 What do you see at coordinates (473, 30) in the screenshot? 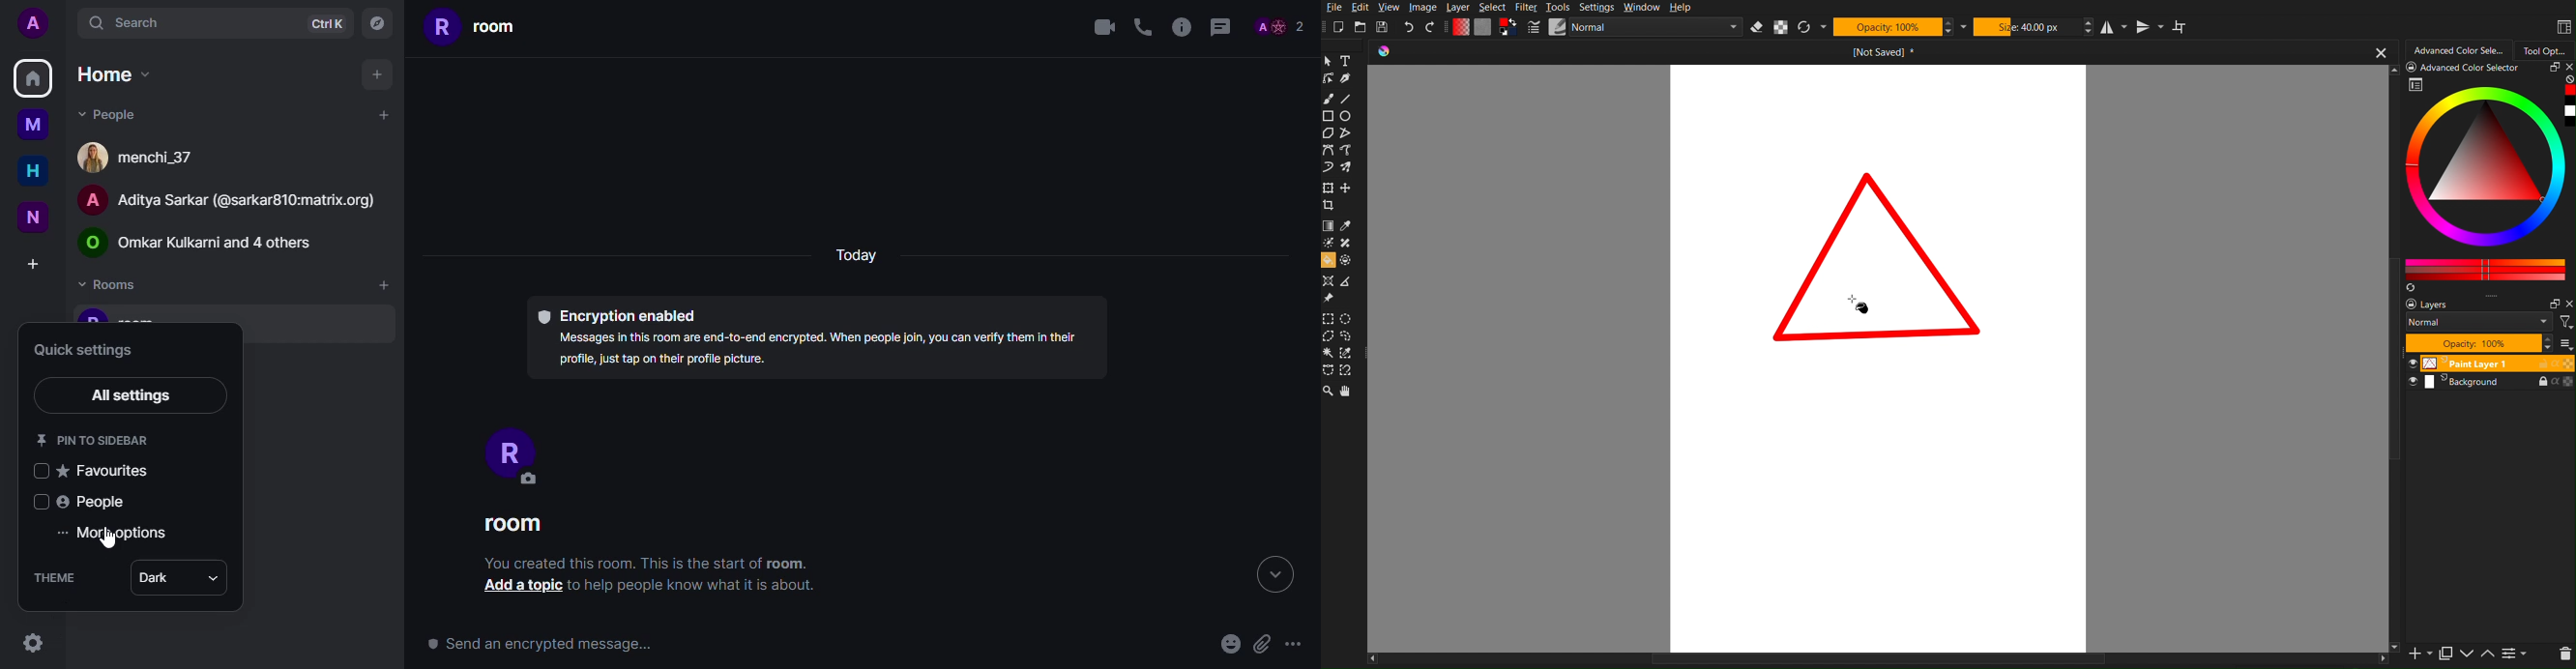
I see `room` at bounding box center [473, 30].